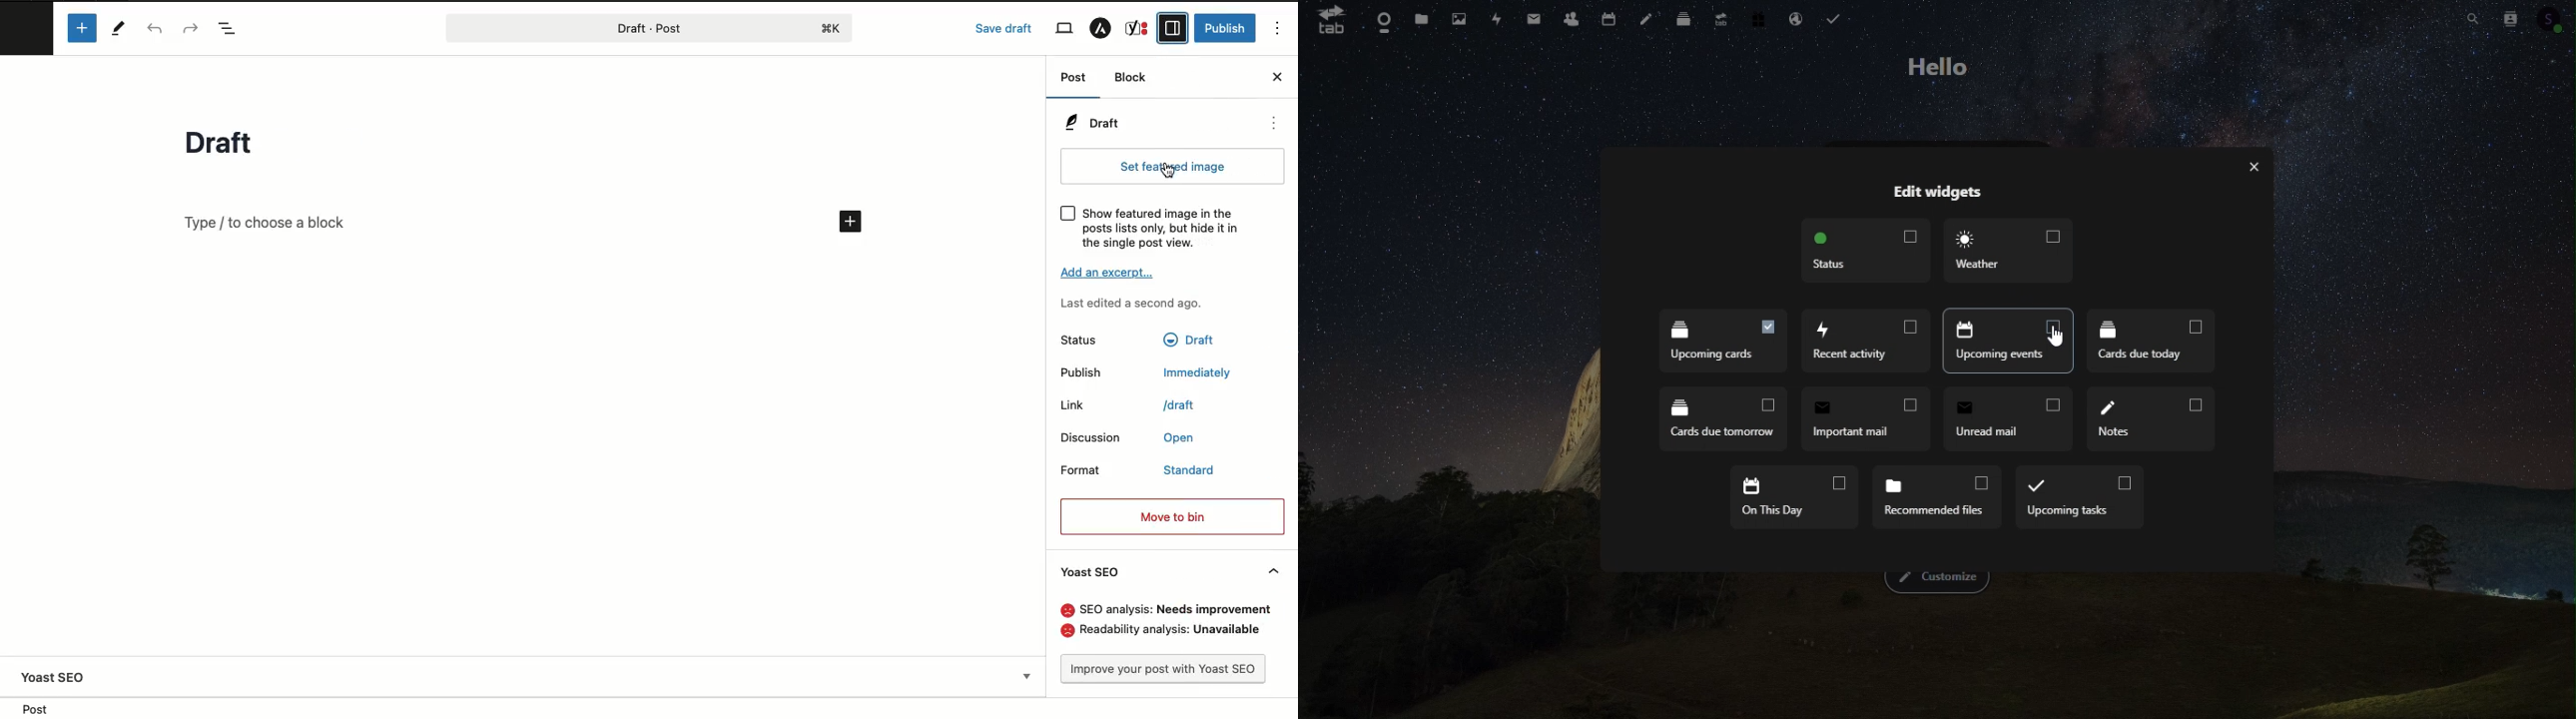 The width and height of the screenshot is (2576, 728). What do you see at coordinates (43, 707) in the screenshot?
I see `Location` at bounding box center [43, 707].